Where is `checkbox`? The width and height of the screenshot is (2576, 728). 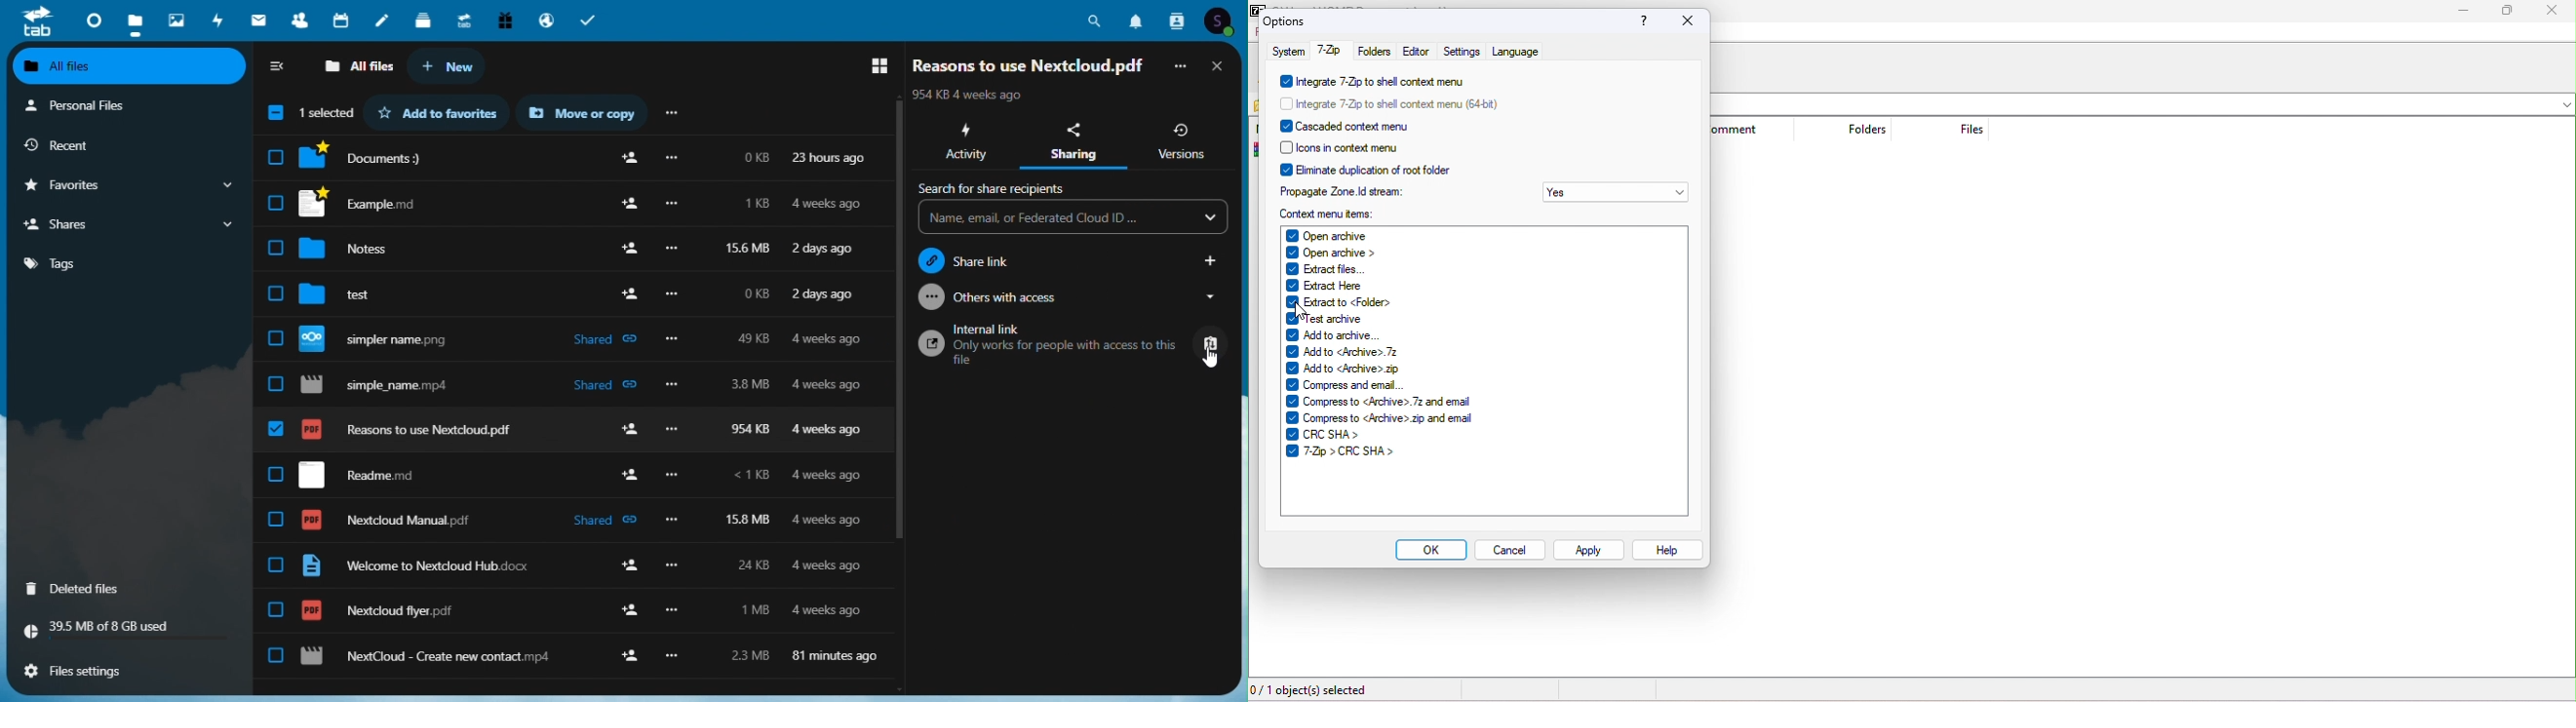
checkbox is located at coordinates (276, 655).